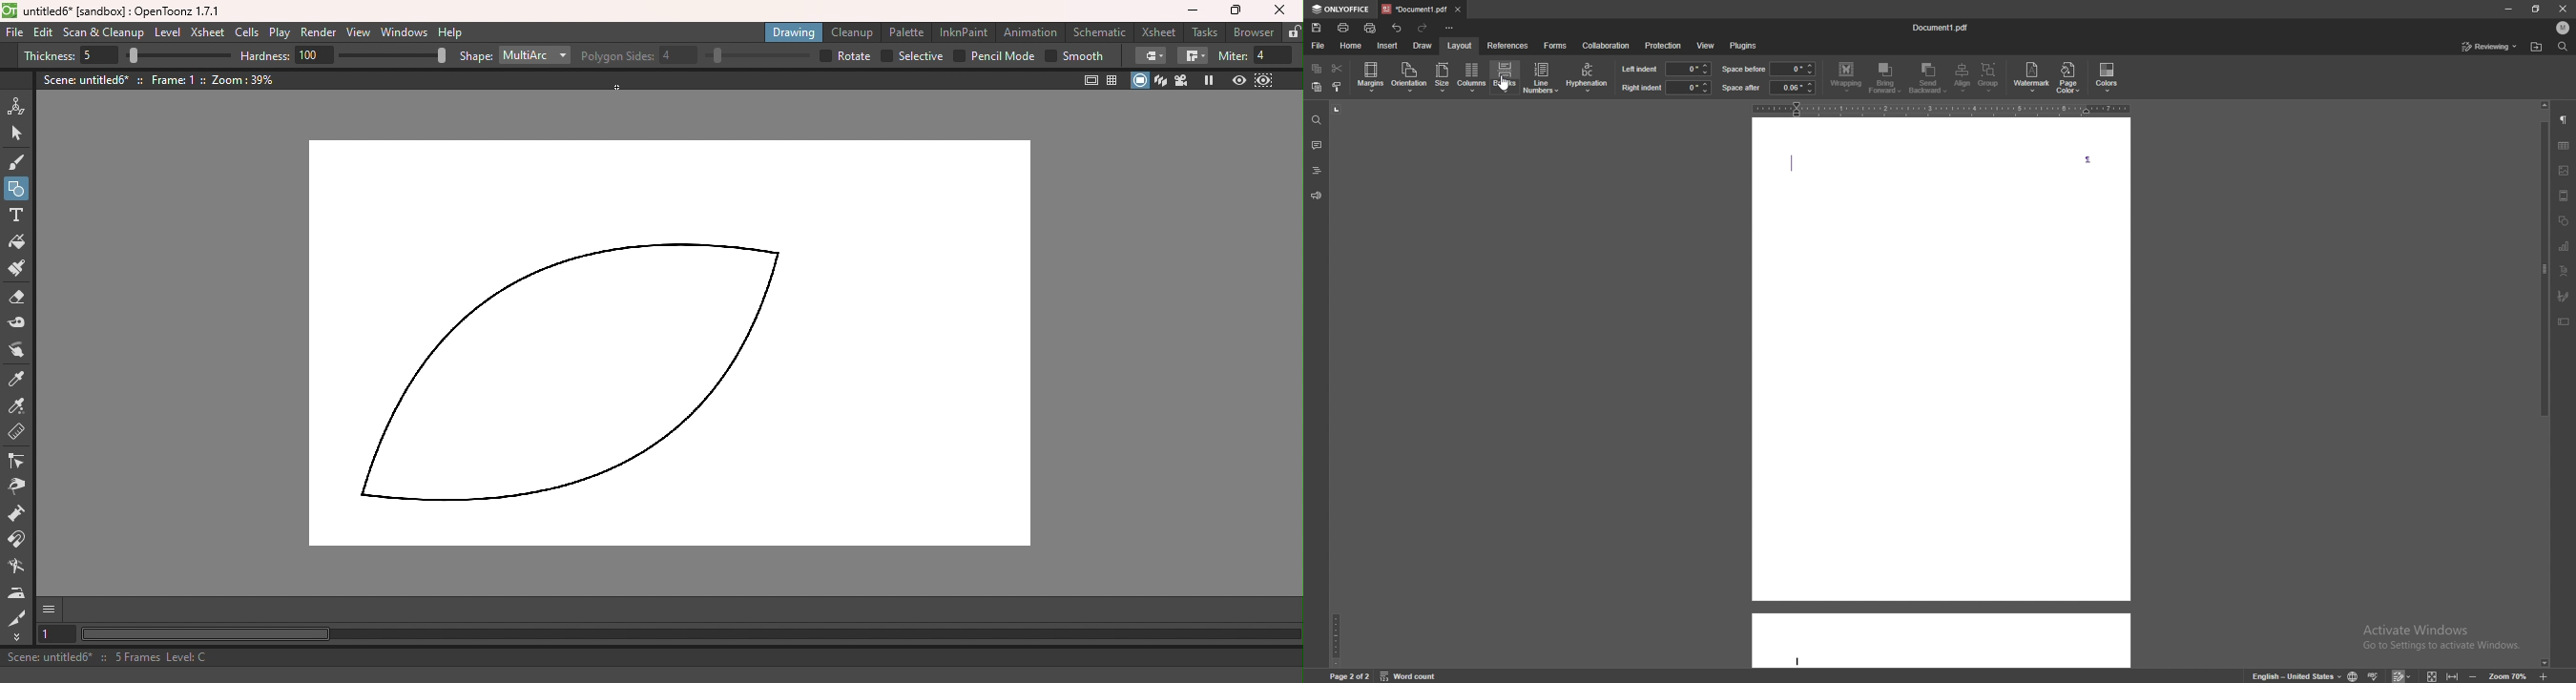 Image resolution: width=2576 pixels, height=700 pixels. I want to click on right indent, so click(1642, 88).